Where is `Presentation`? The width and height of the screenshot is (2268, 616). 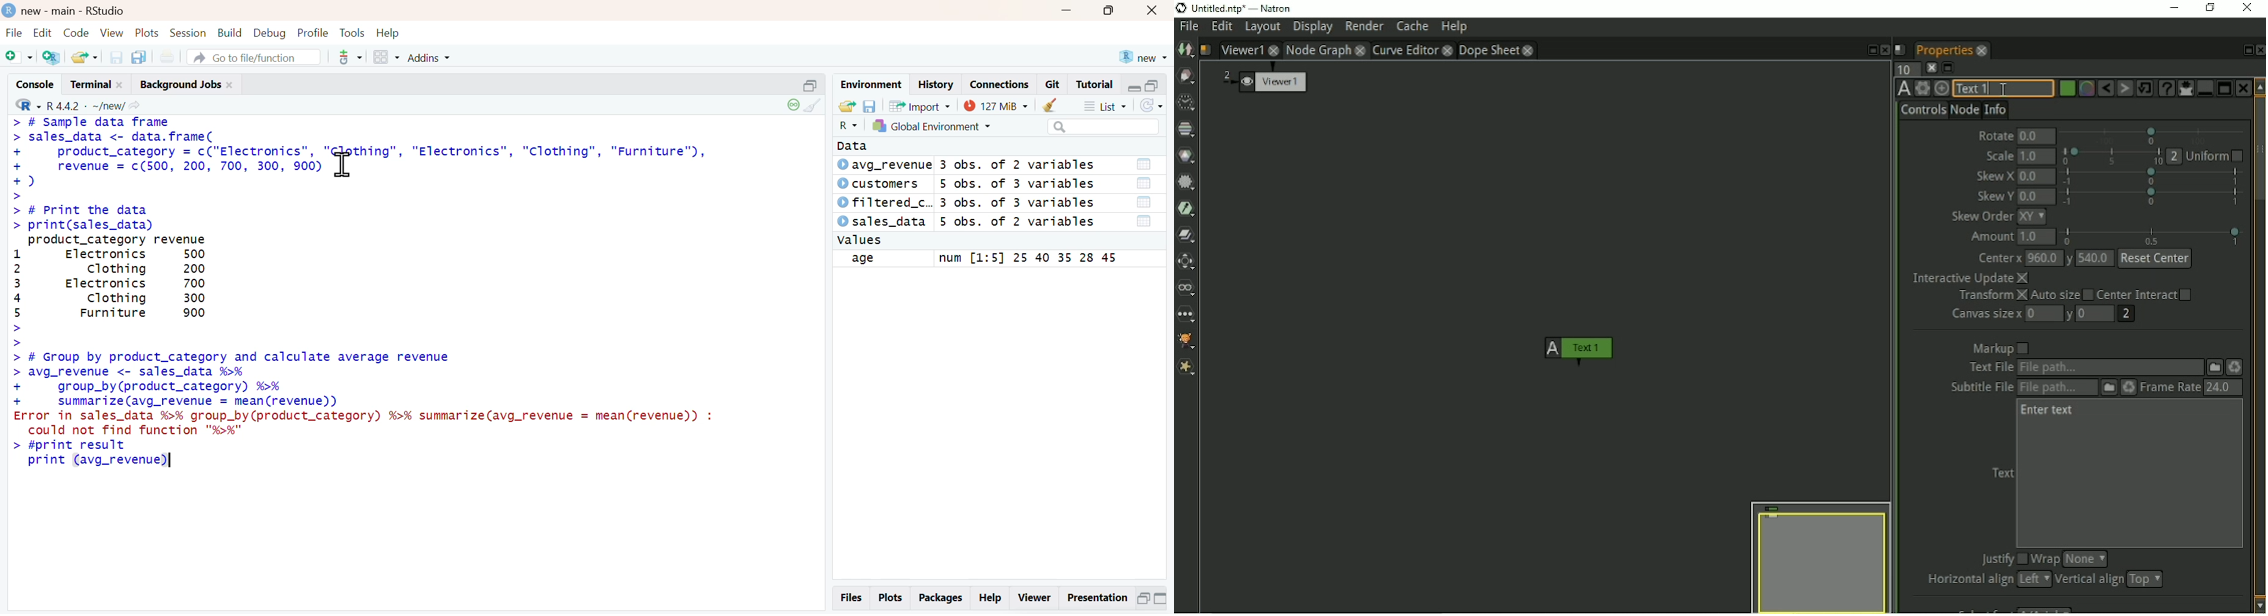
Presentation is located at coordinates (1097, 599).